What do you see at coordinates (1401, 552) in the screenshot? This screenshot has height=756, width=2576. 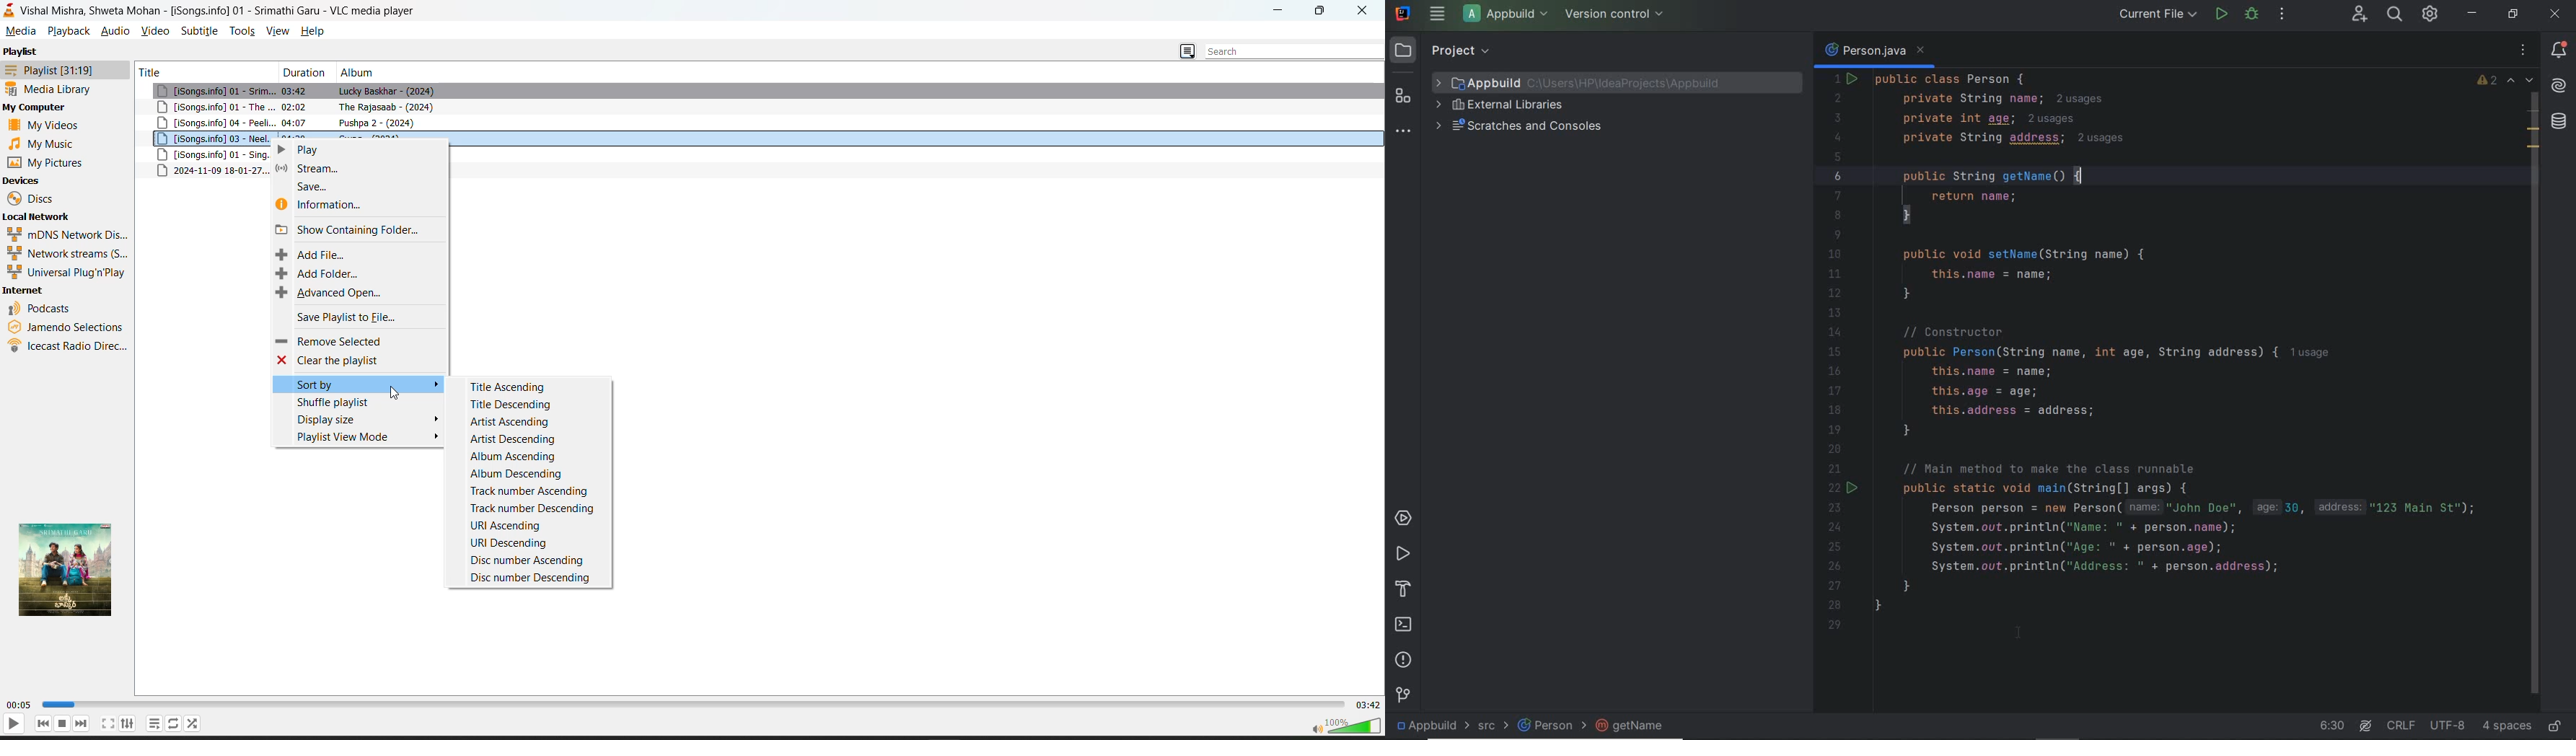 I see `run` at bounding box center [1401, 552].